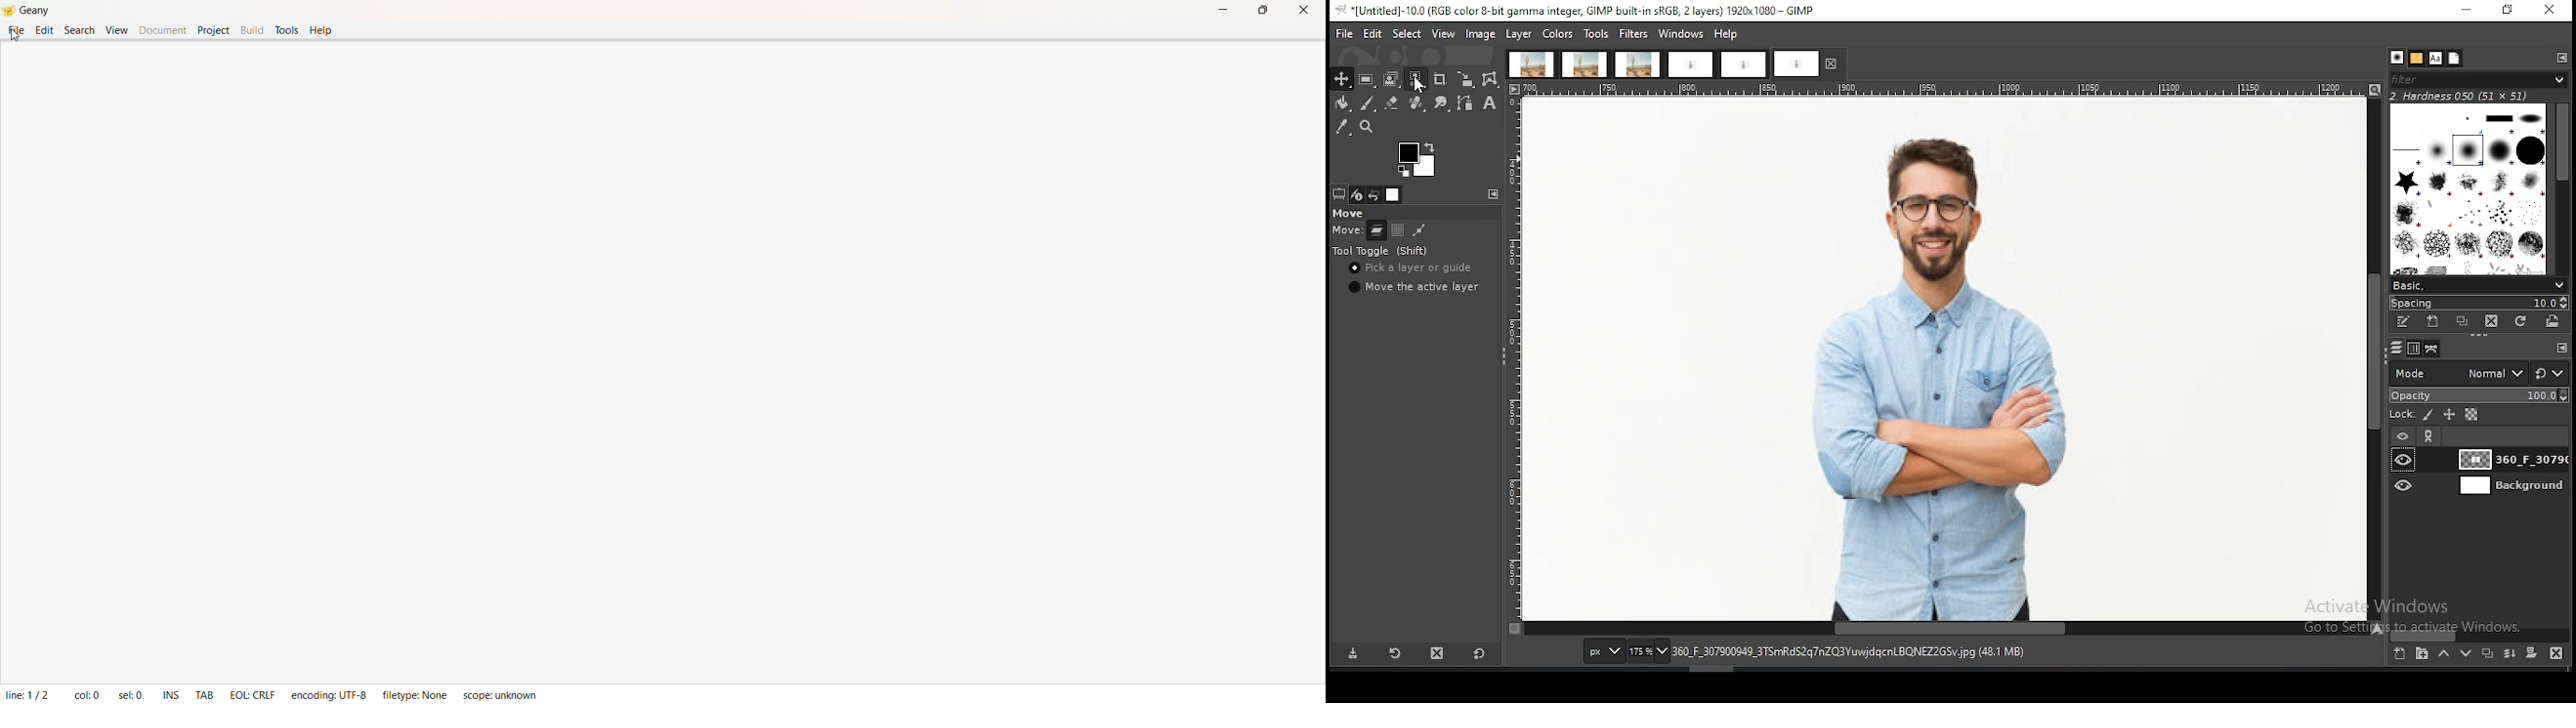 This screenshot has height=728, width=2576. I want to click on text tool, so click(1490, 103).